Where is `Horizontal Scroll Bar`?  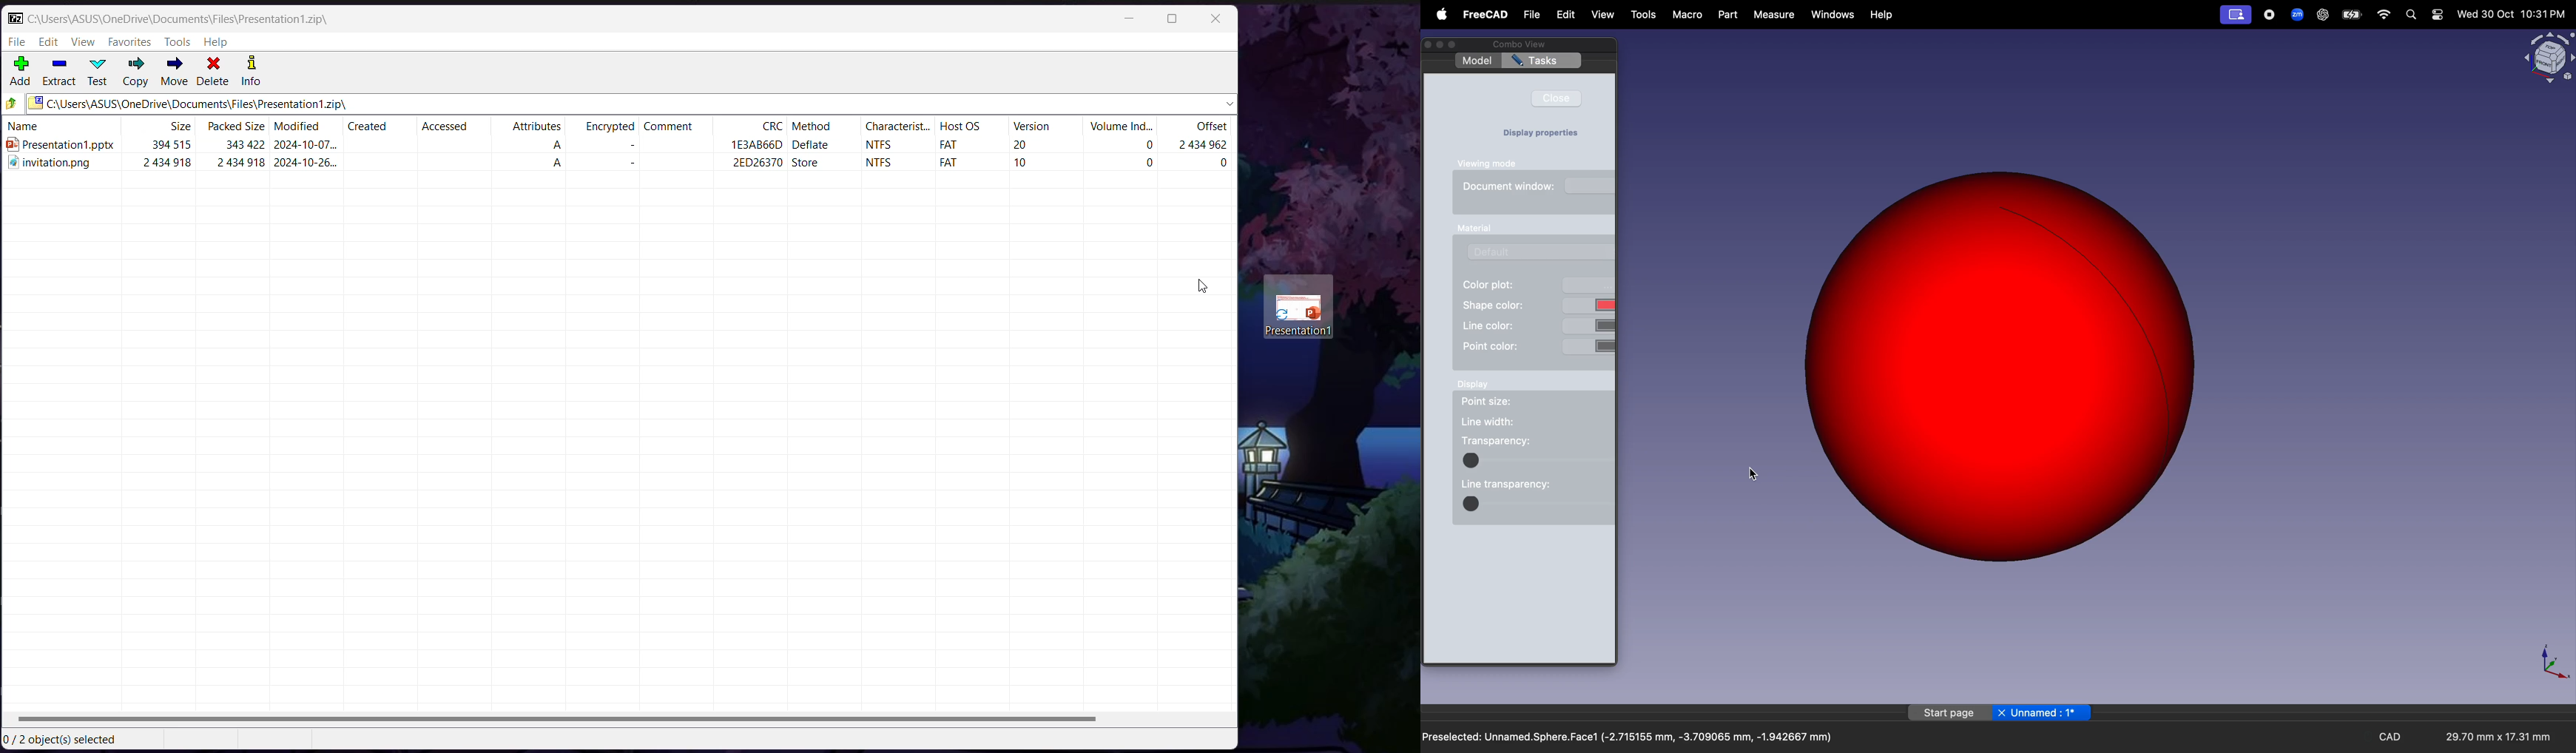 Horizontal Scroll Bar is located at coordinates (619, 720).